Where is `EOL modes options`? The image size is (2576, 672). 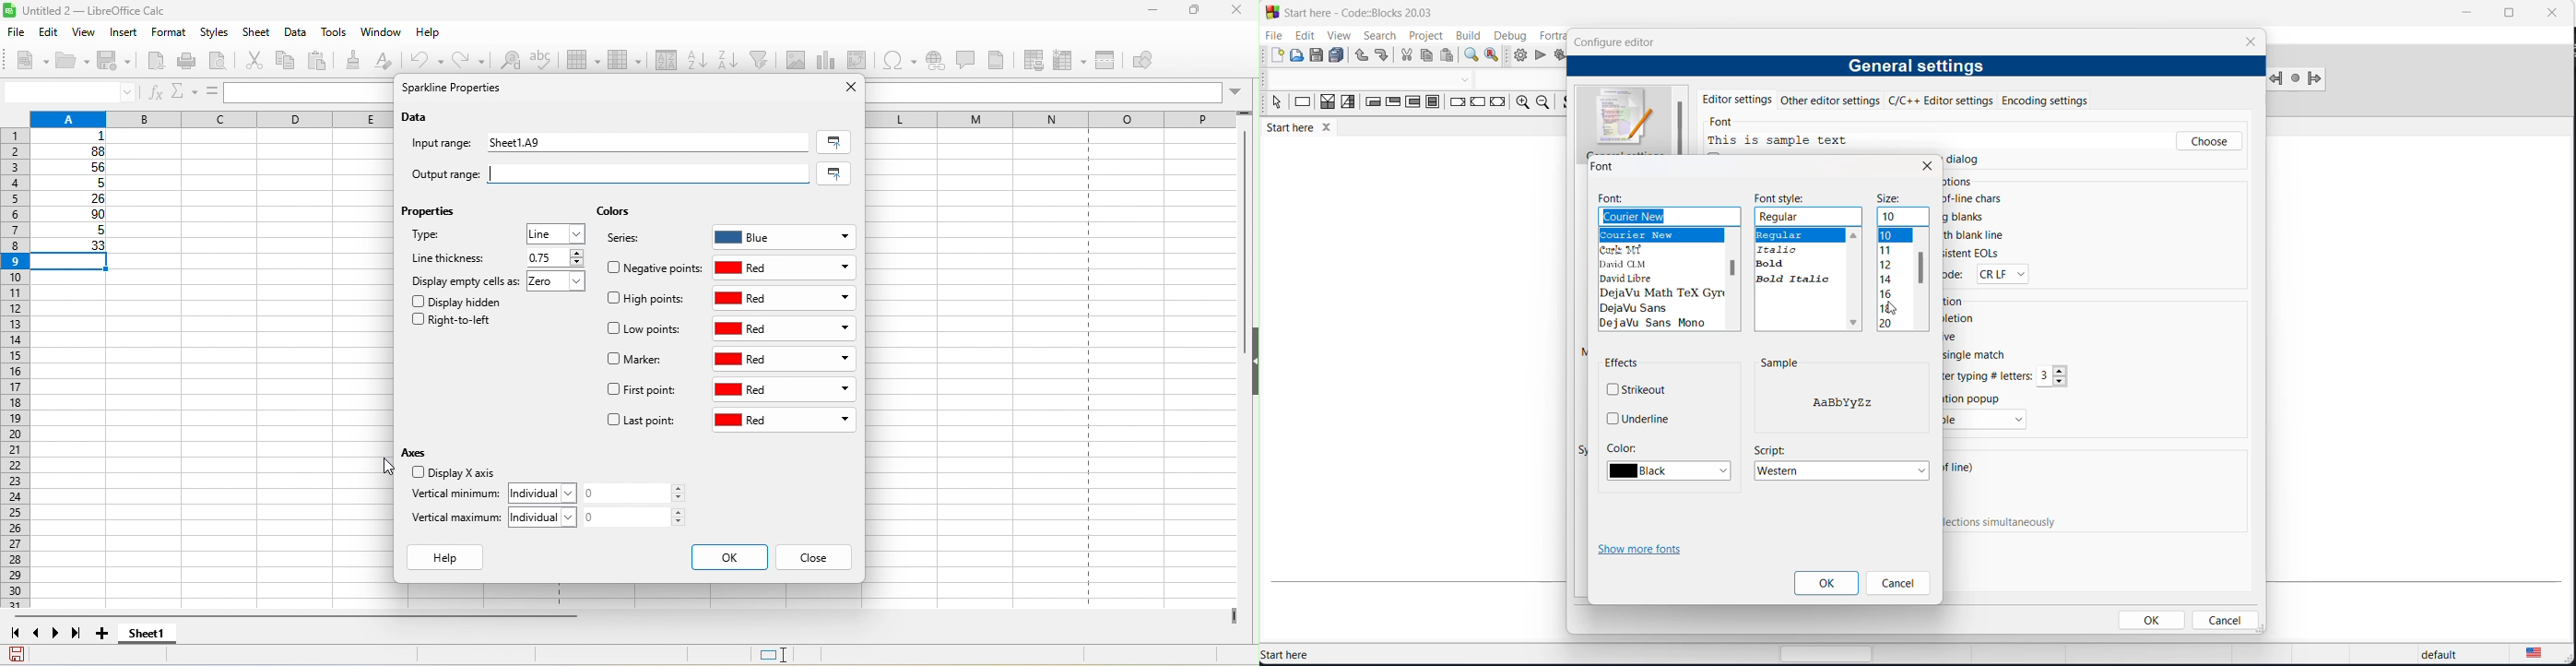 EOL modes options is located at coordinates (2000, 274).